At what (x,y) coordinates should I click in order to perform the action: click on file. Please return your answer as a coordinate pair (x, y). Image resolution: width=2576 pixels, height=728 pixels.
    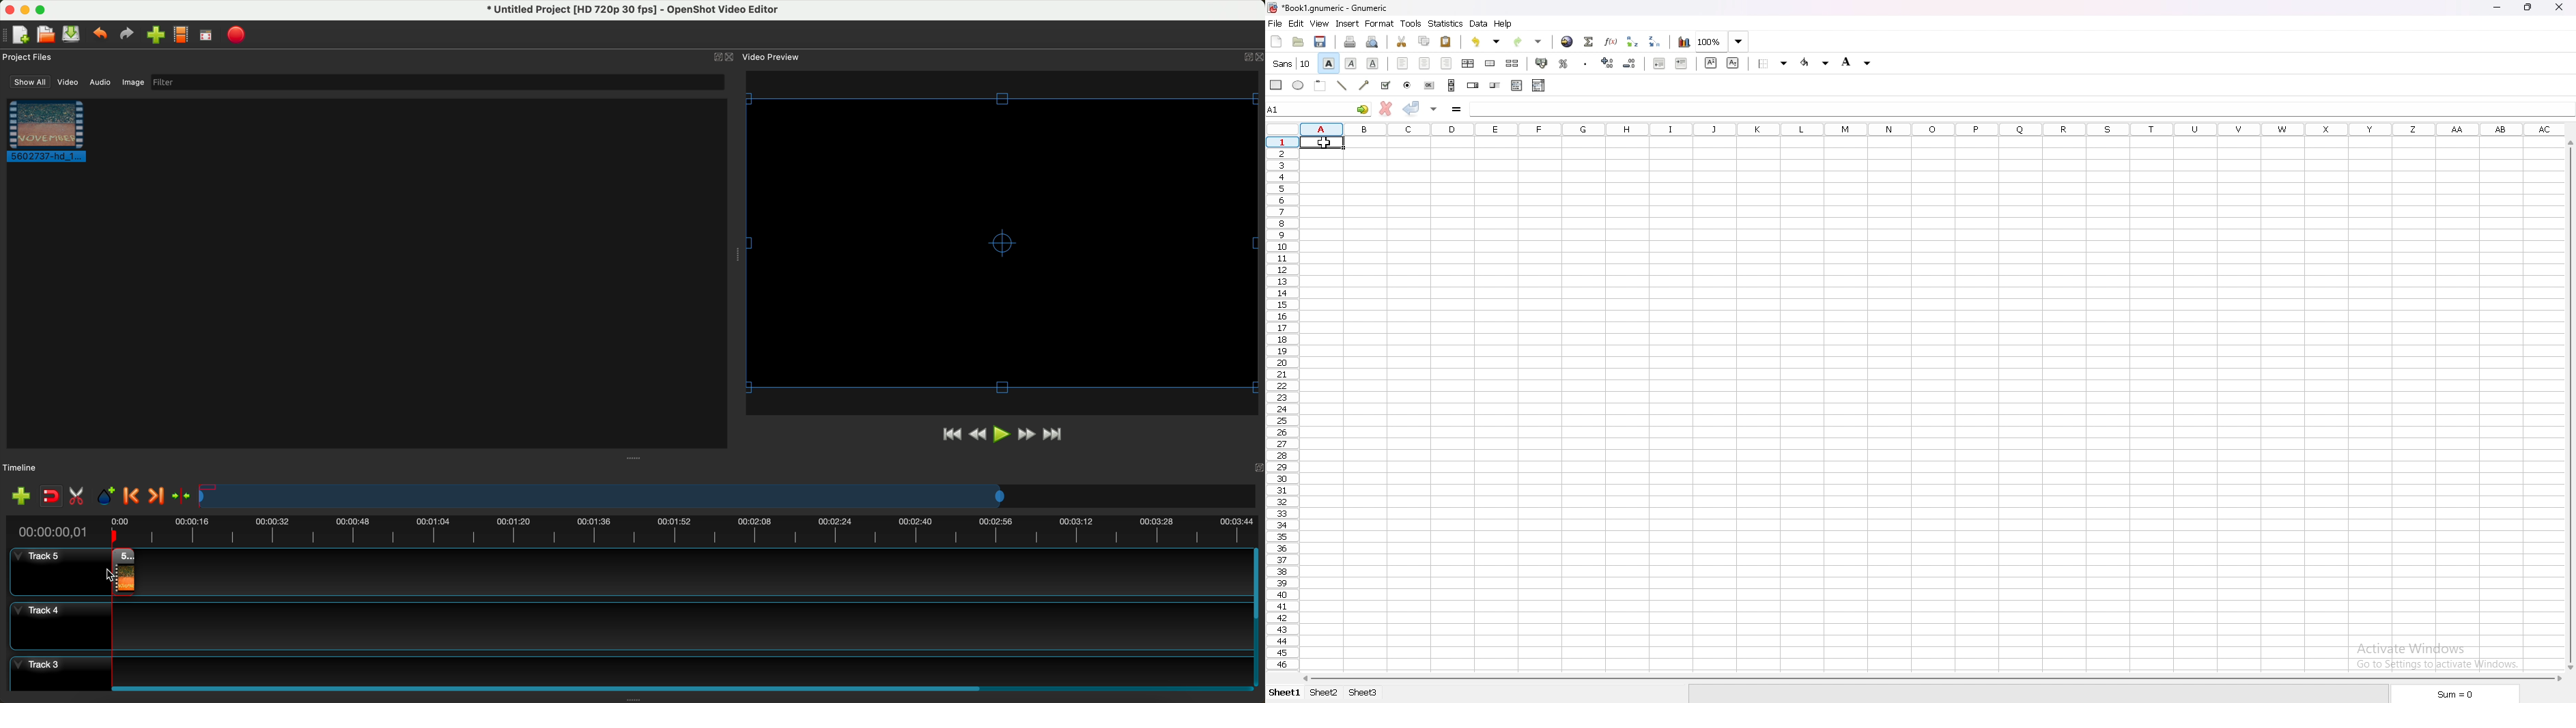
    Looking at the image, I should click on (1275, 23).